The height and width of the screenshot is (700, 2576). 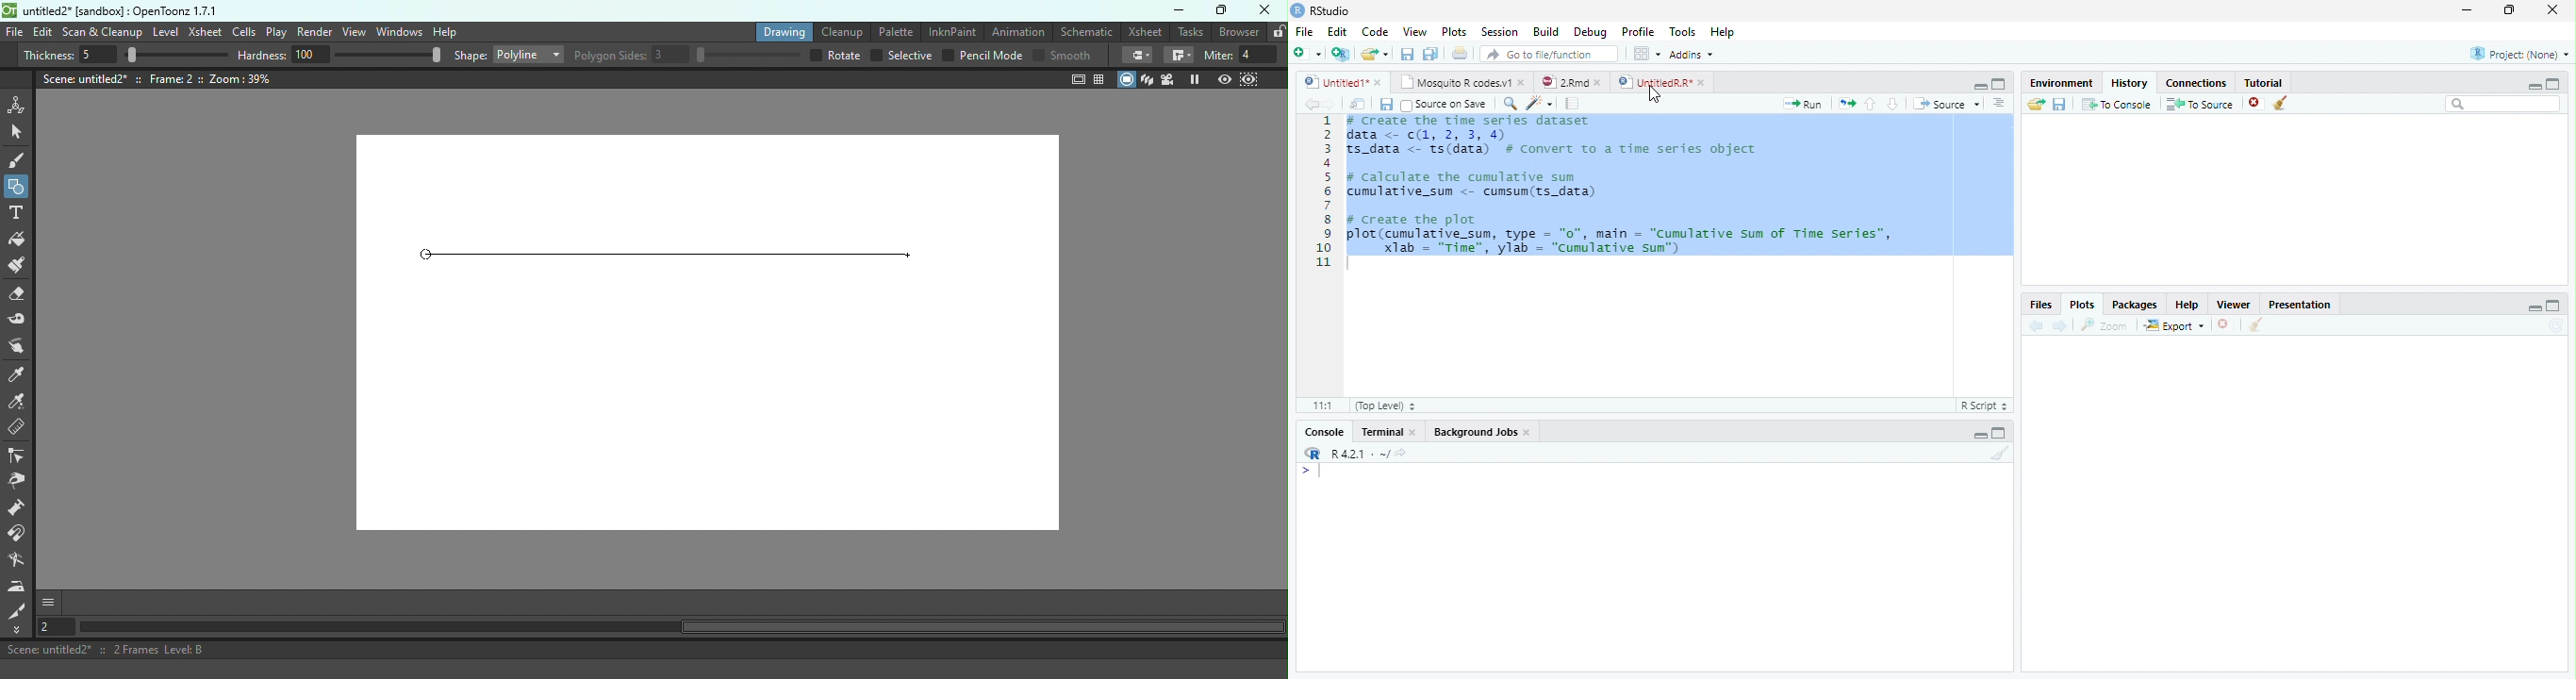 I want to click on Create a Project, so click(x=1341, y=55).